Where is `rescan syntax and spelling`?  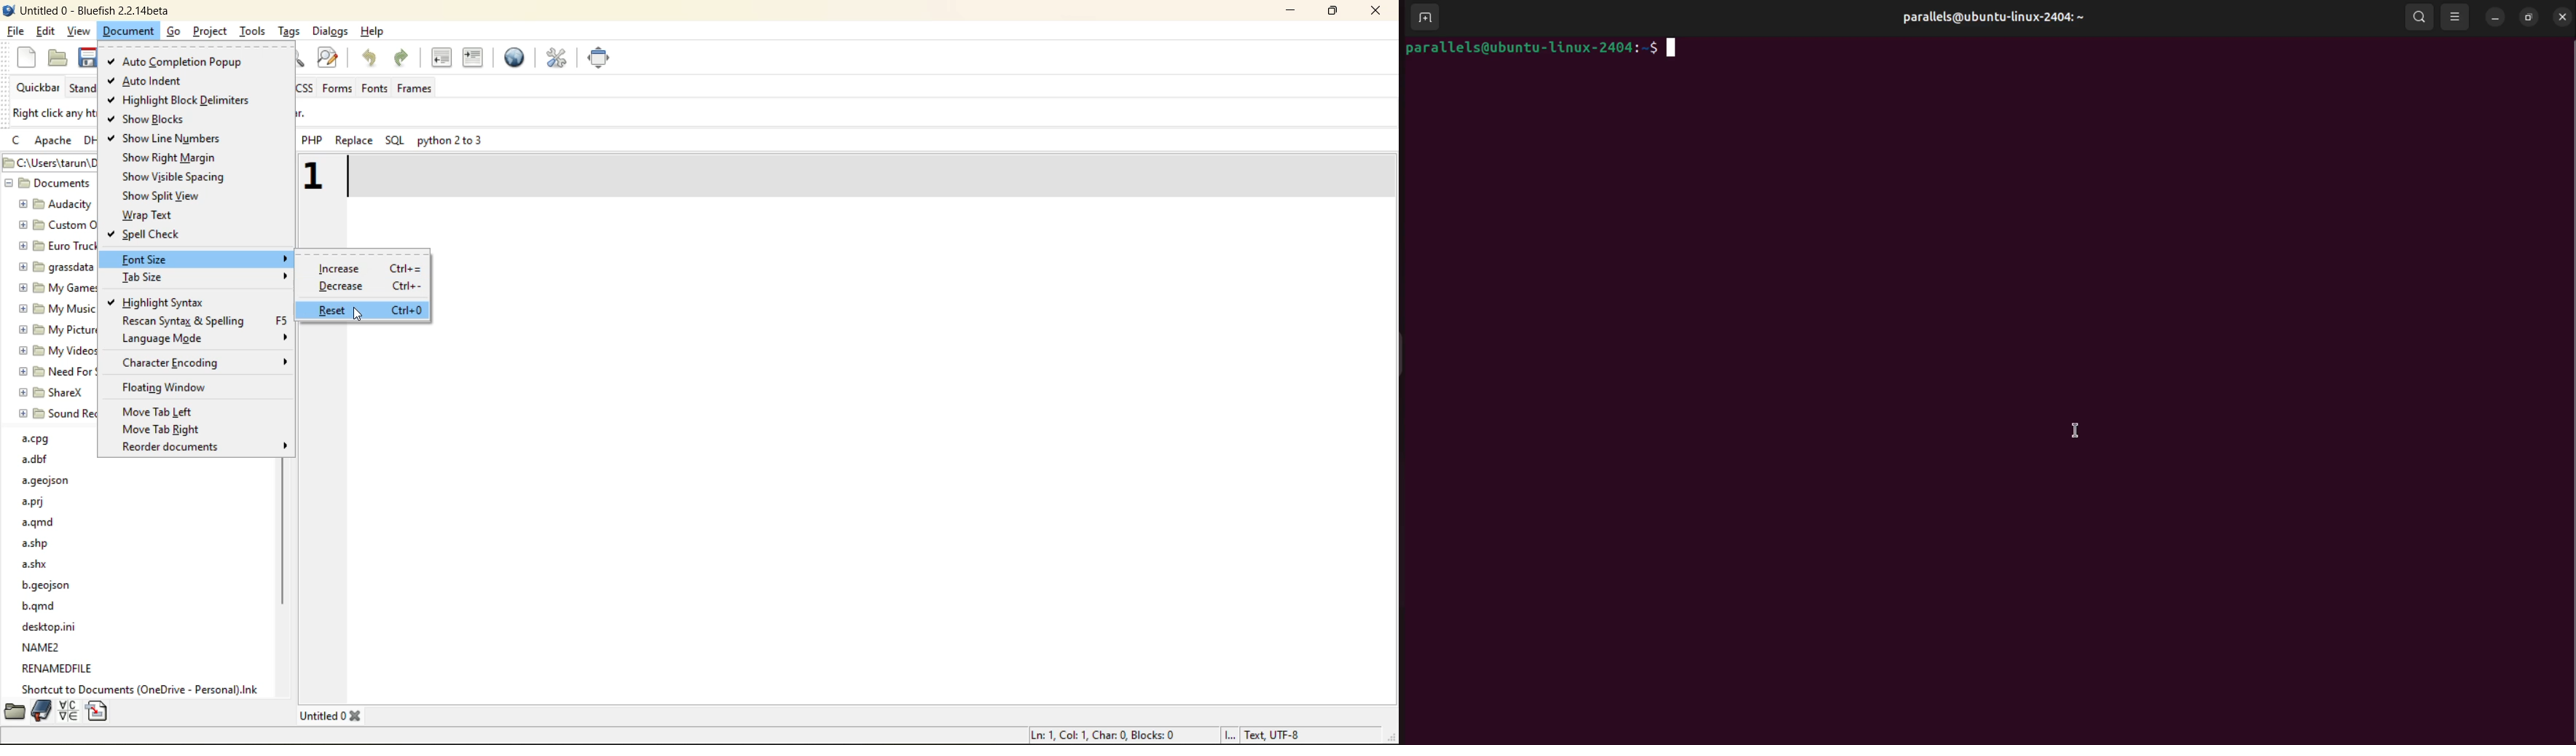
rescan syntax and spelling is located at coordinates (203, 321).